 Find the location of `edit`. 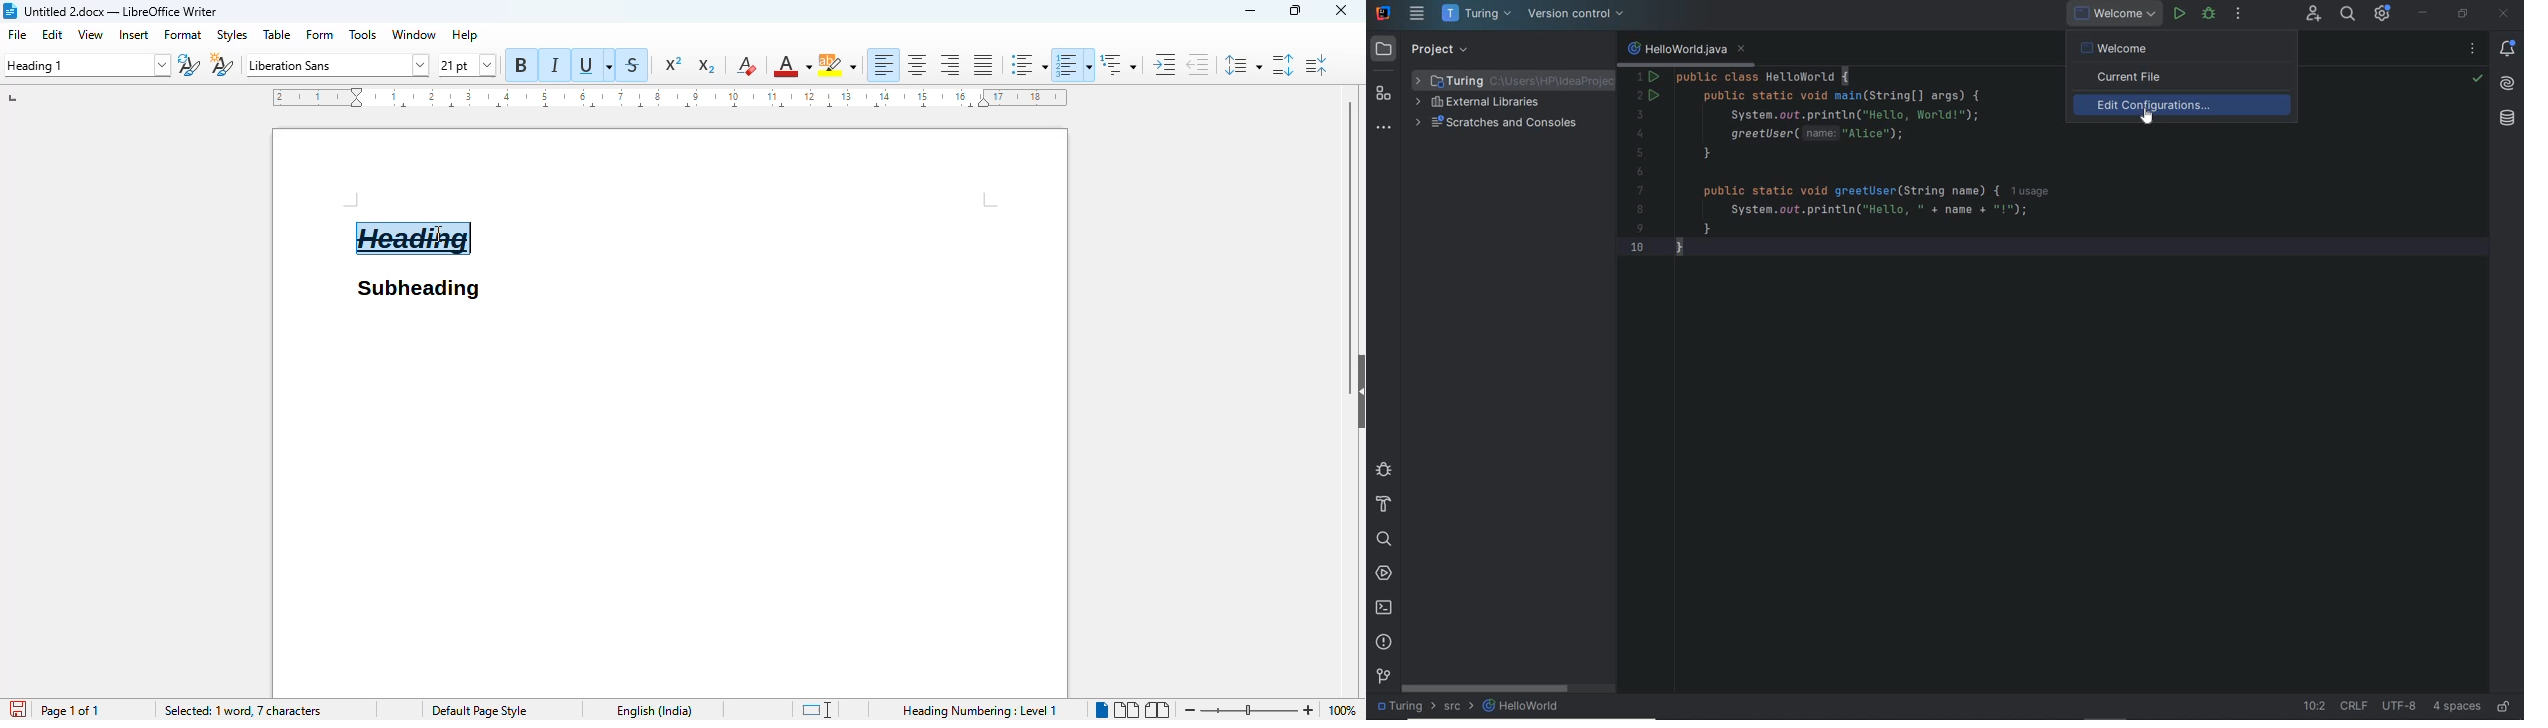

edit is located at coordinates (53, 34).